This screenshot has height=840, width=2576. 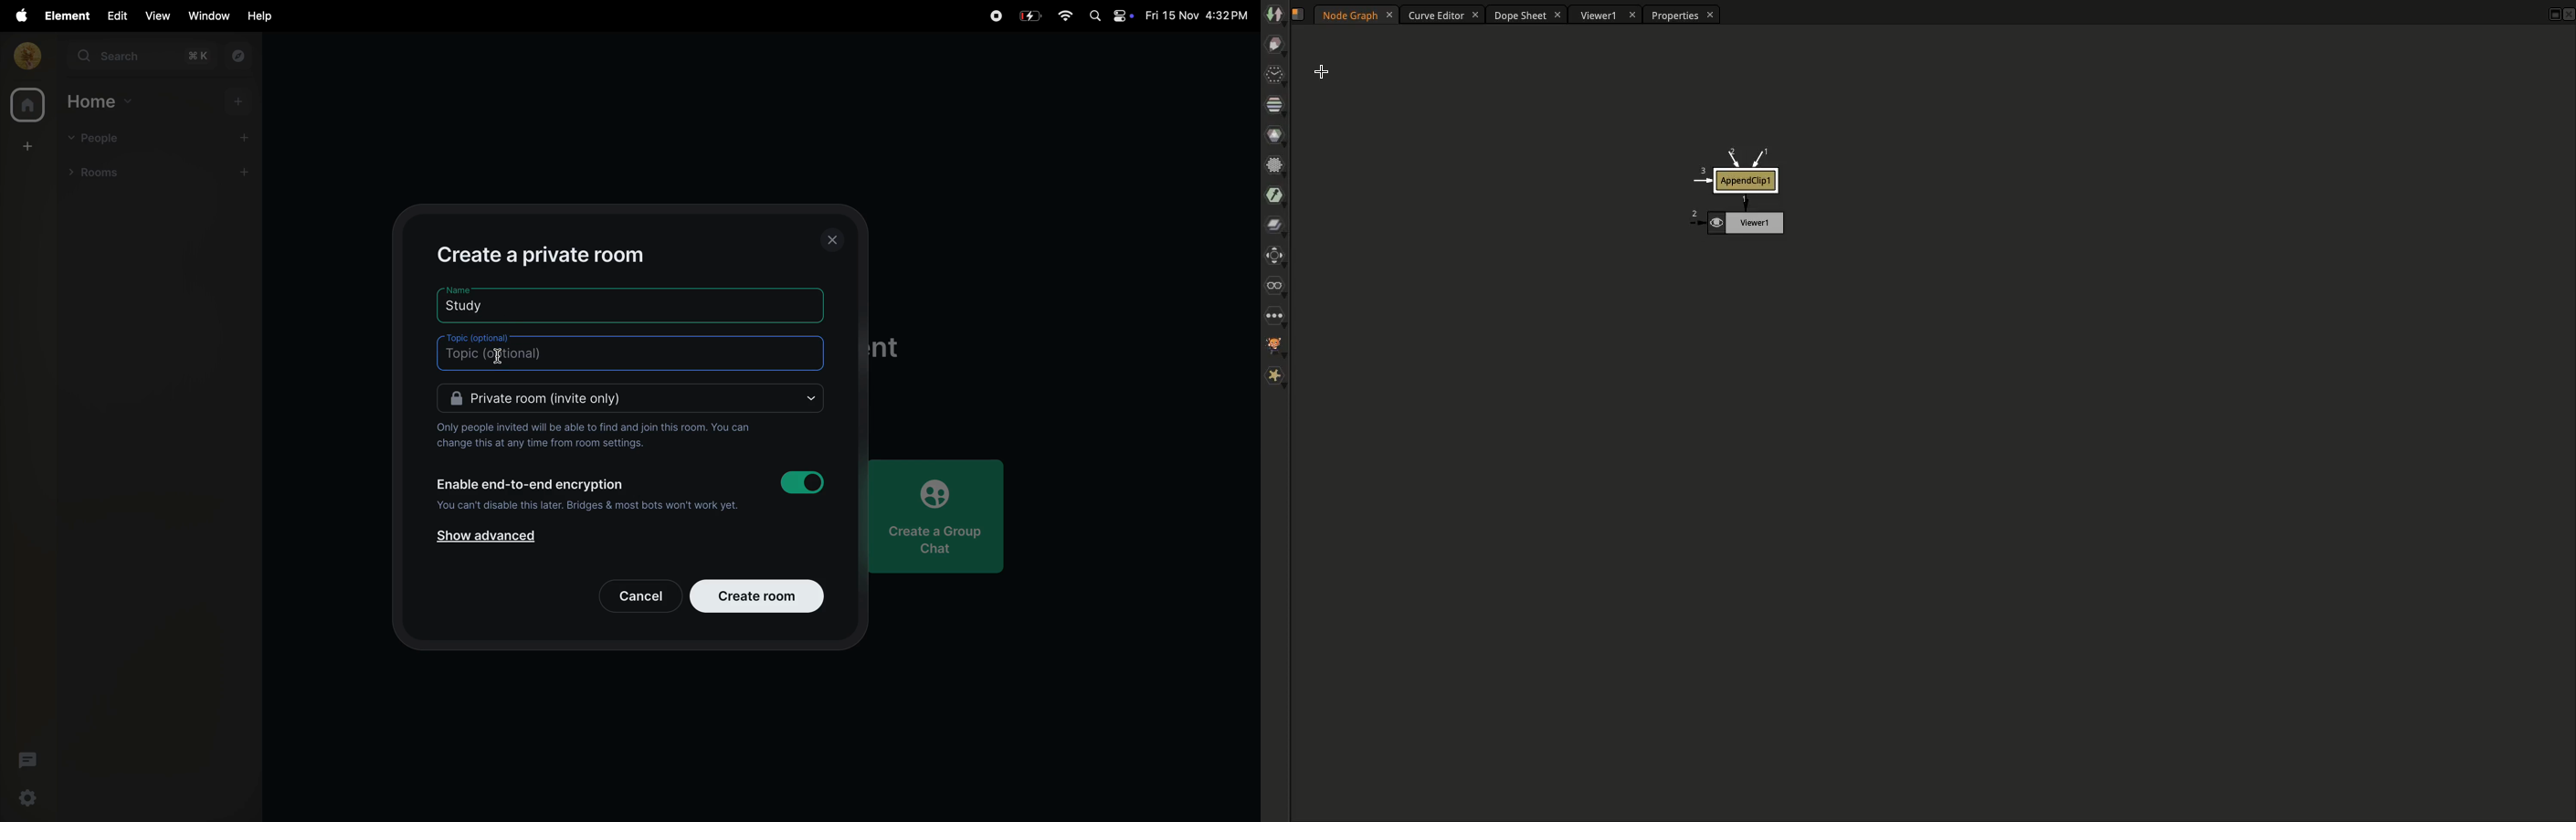 I want to click on people, so click(x=97, y=138).